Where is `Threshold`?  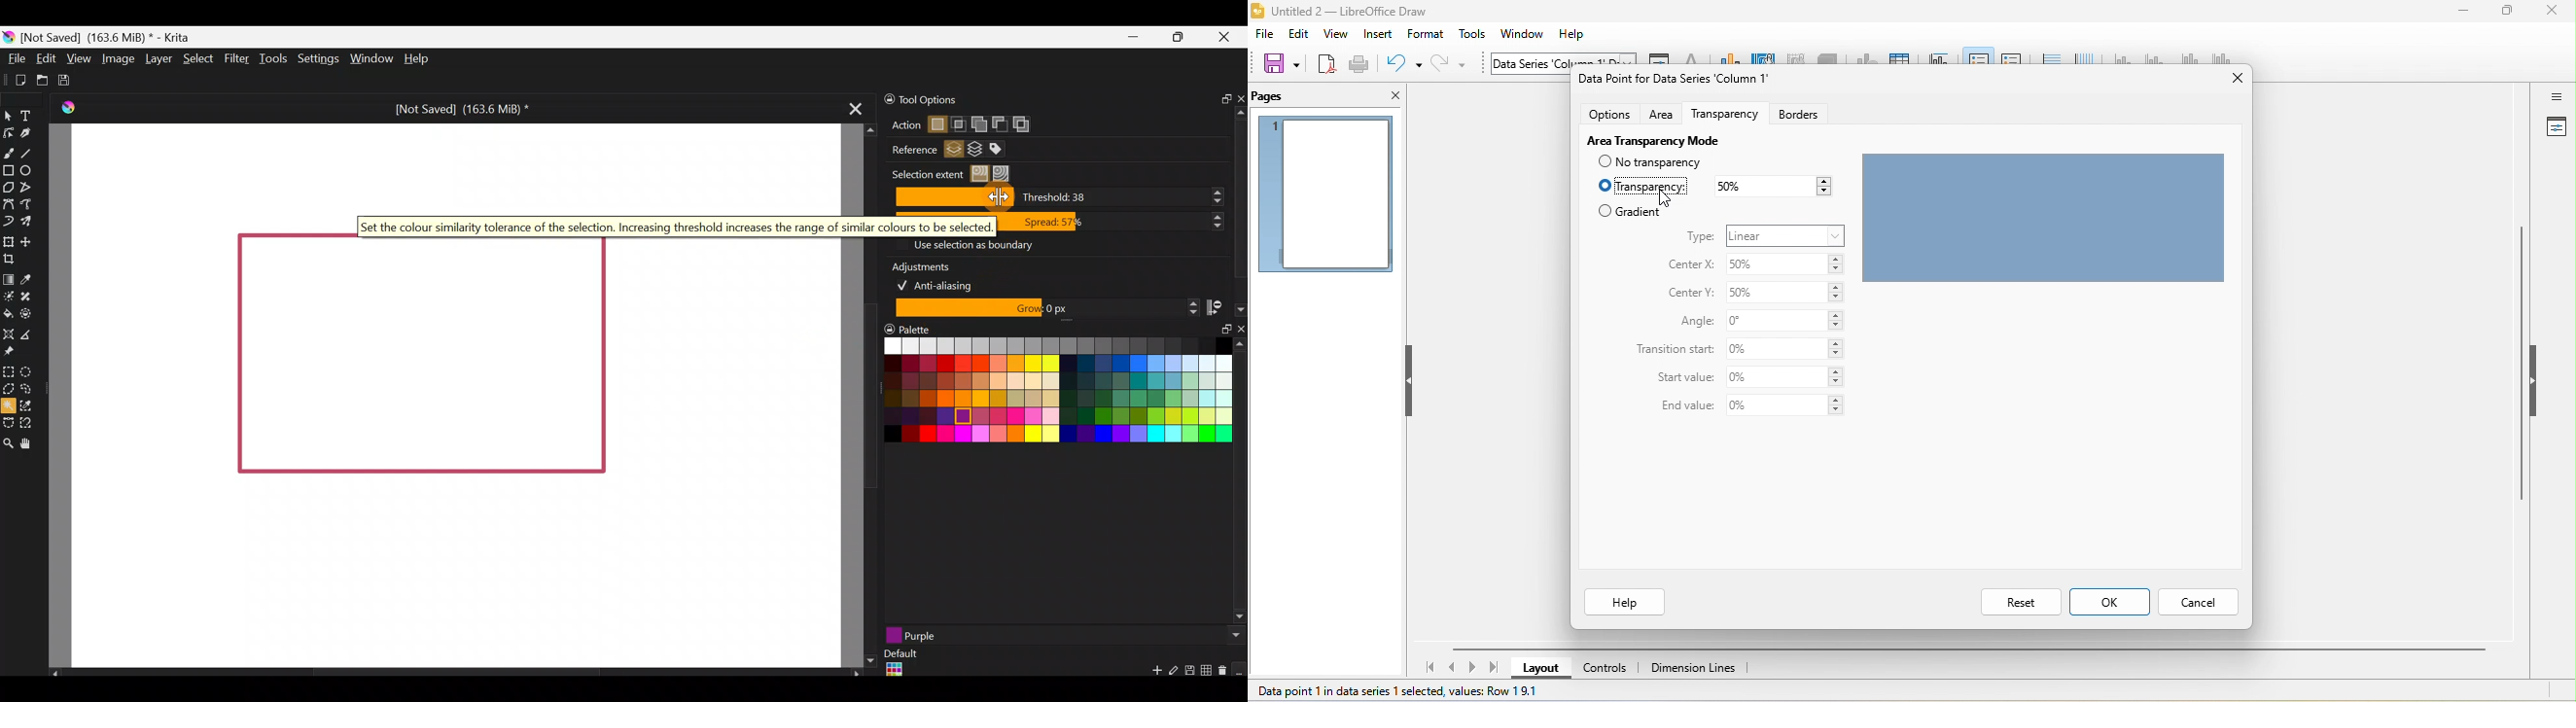
Threshold is located at coordinates (1064, 196).